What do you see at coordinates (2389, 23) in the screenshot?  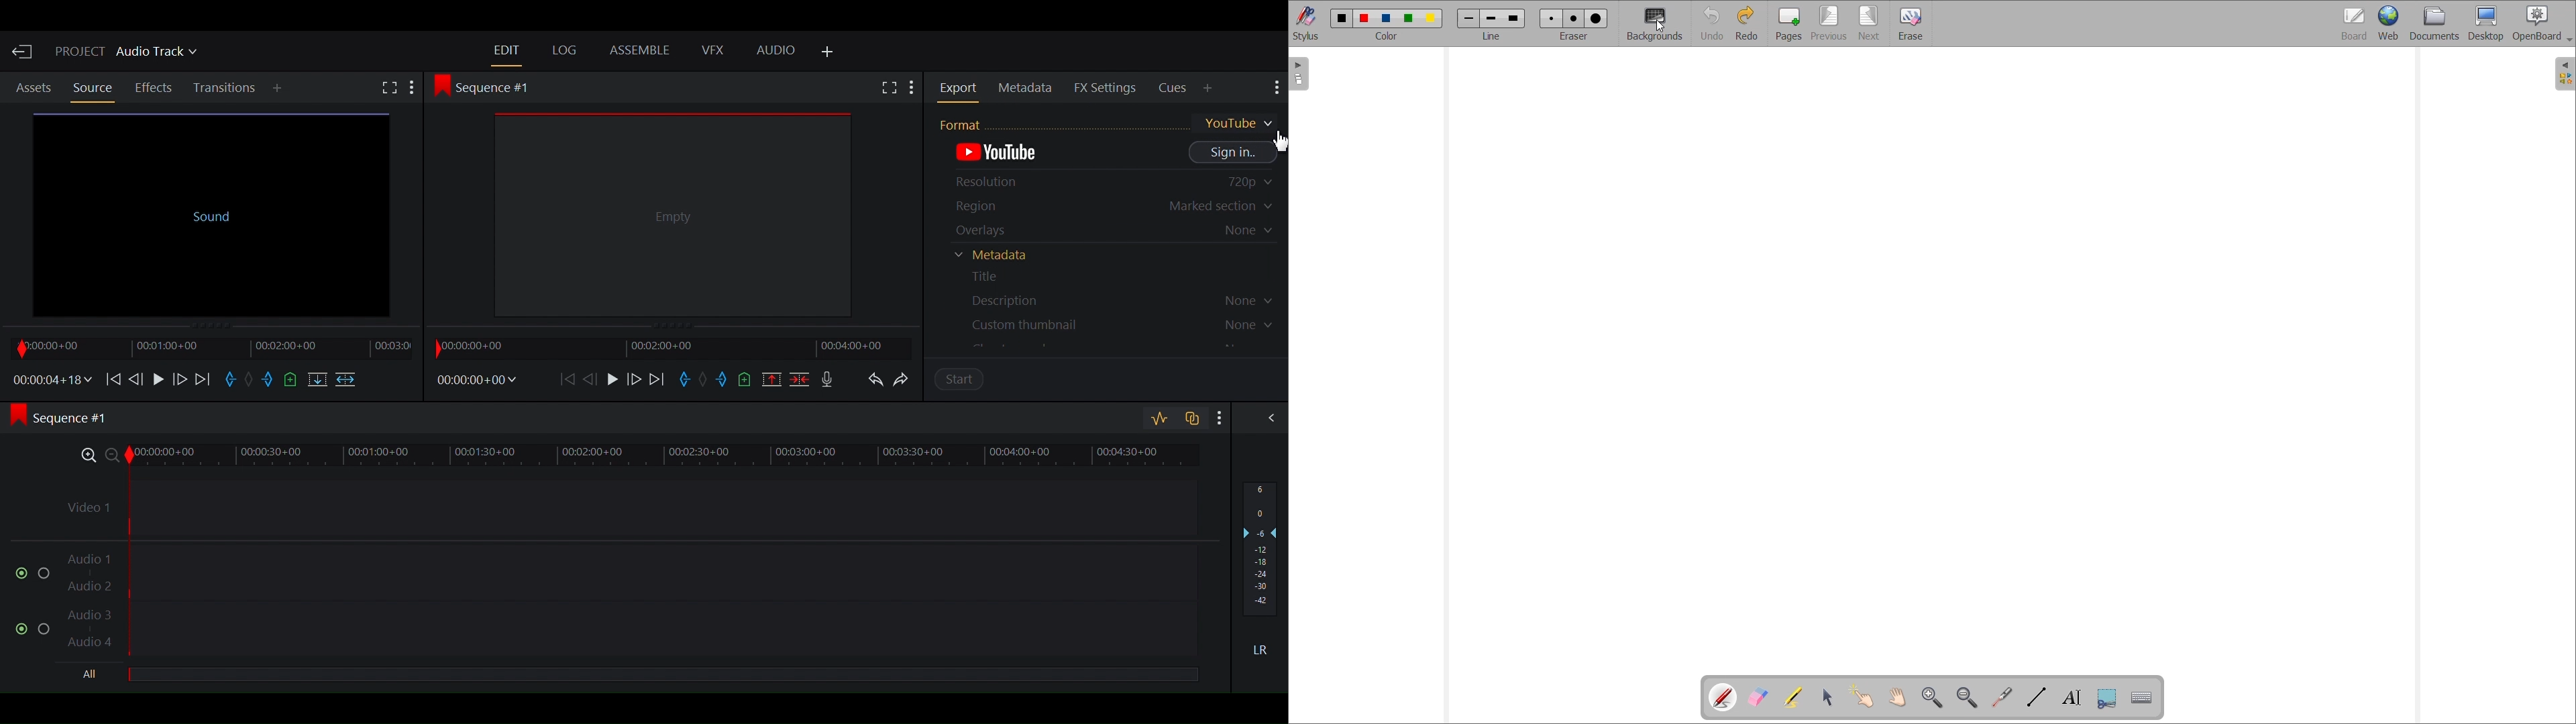 I see `Open web` at bounding box center [2389, 23].